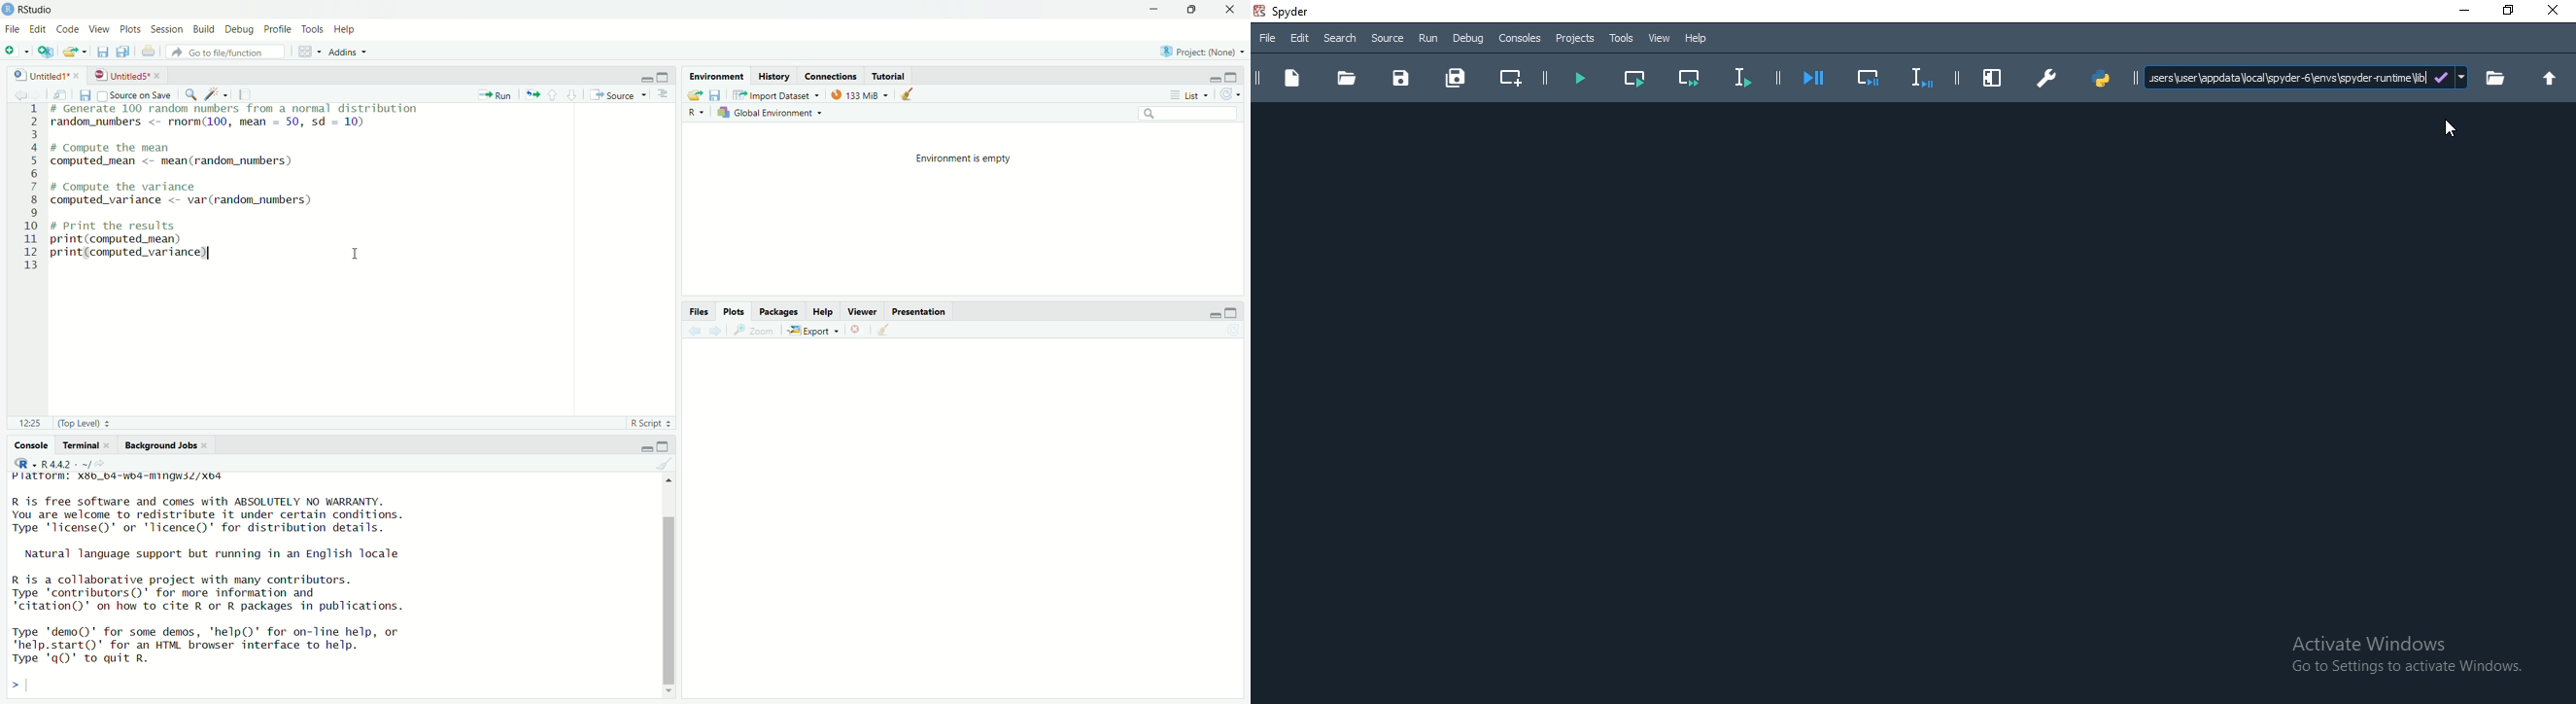  I want to click on 133 MiB, so click(858, 94).